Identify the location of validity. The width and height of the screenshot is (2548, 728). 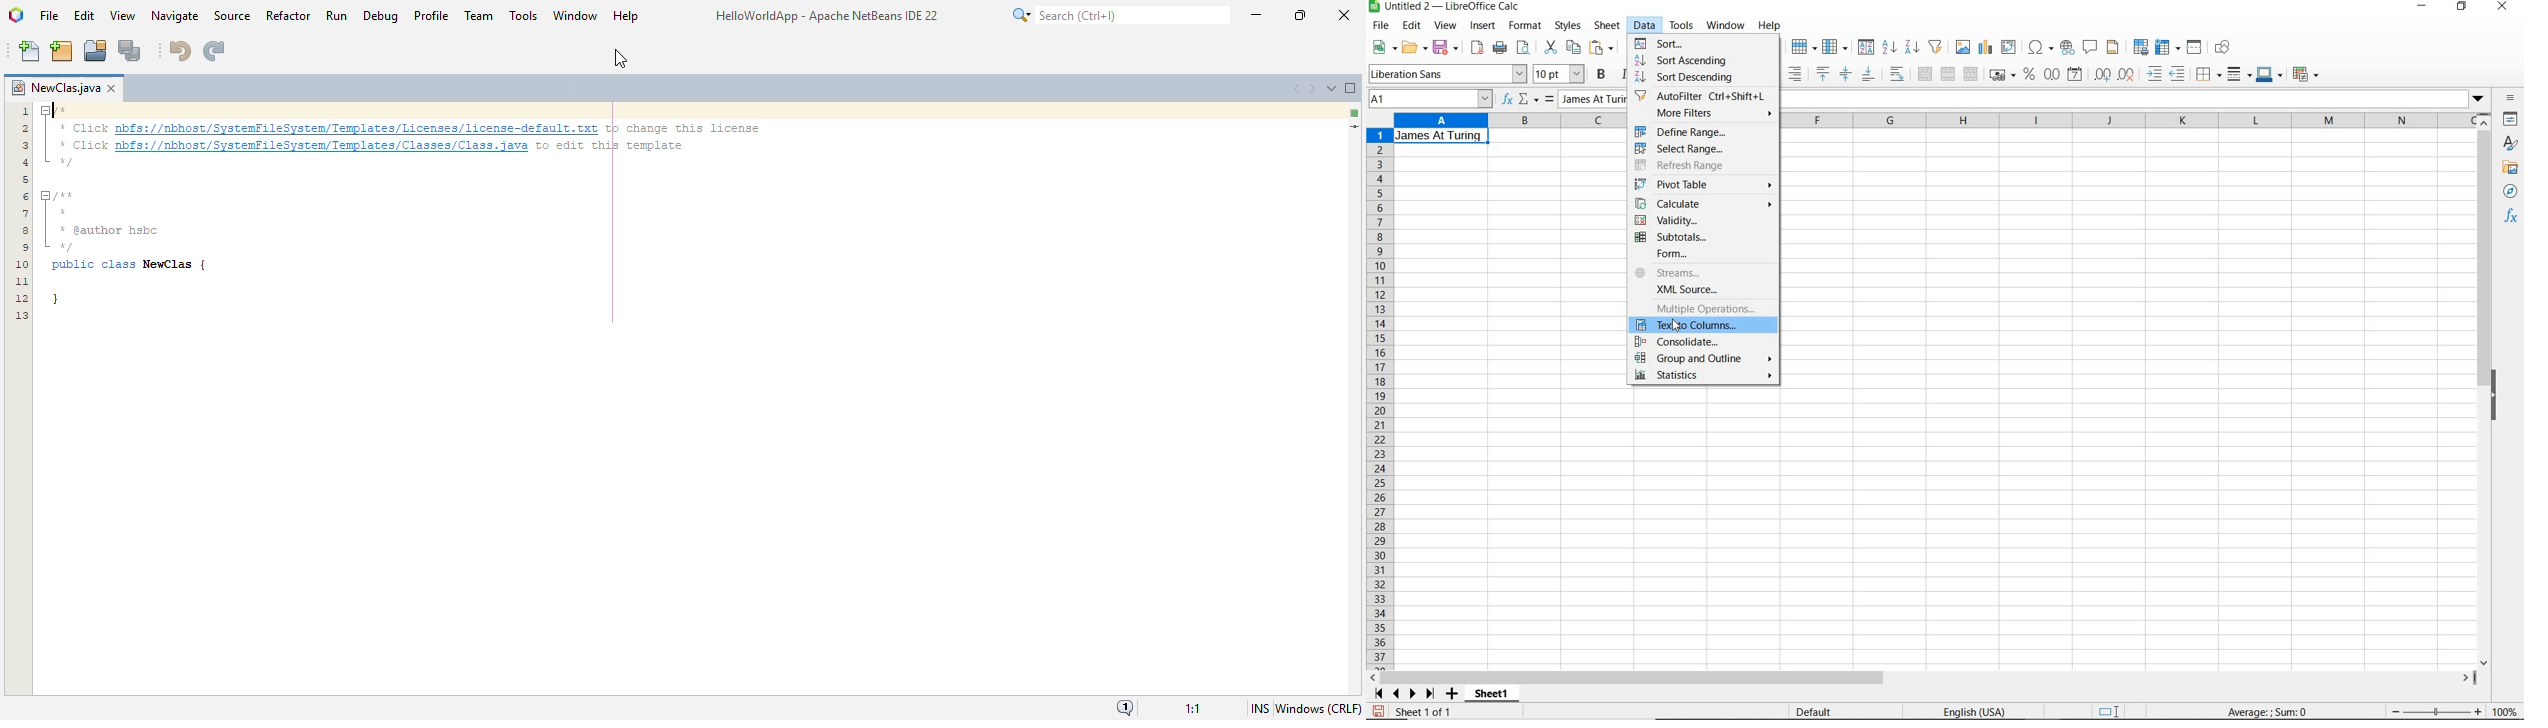
(1703, 221).